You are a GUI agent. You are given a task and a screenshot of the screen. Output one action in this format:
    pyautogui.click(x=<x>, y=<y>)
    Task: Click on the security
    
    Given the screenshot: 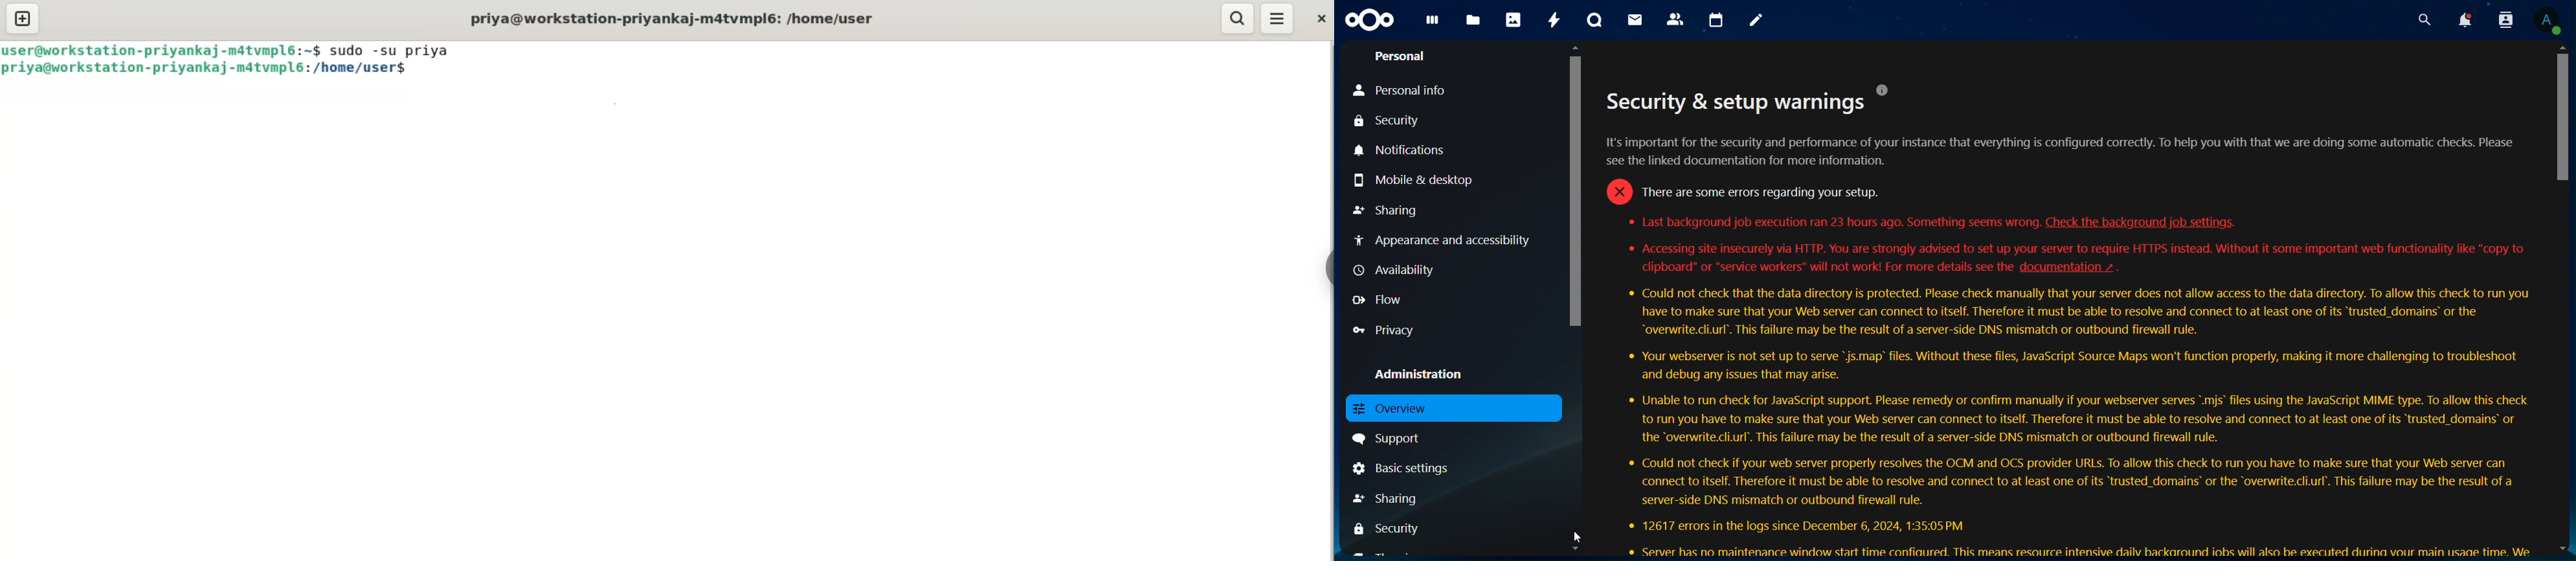 What is the action you would take?
    pyautogui.click(x=1386, y=120)
    